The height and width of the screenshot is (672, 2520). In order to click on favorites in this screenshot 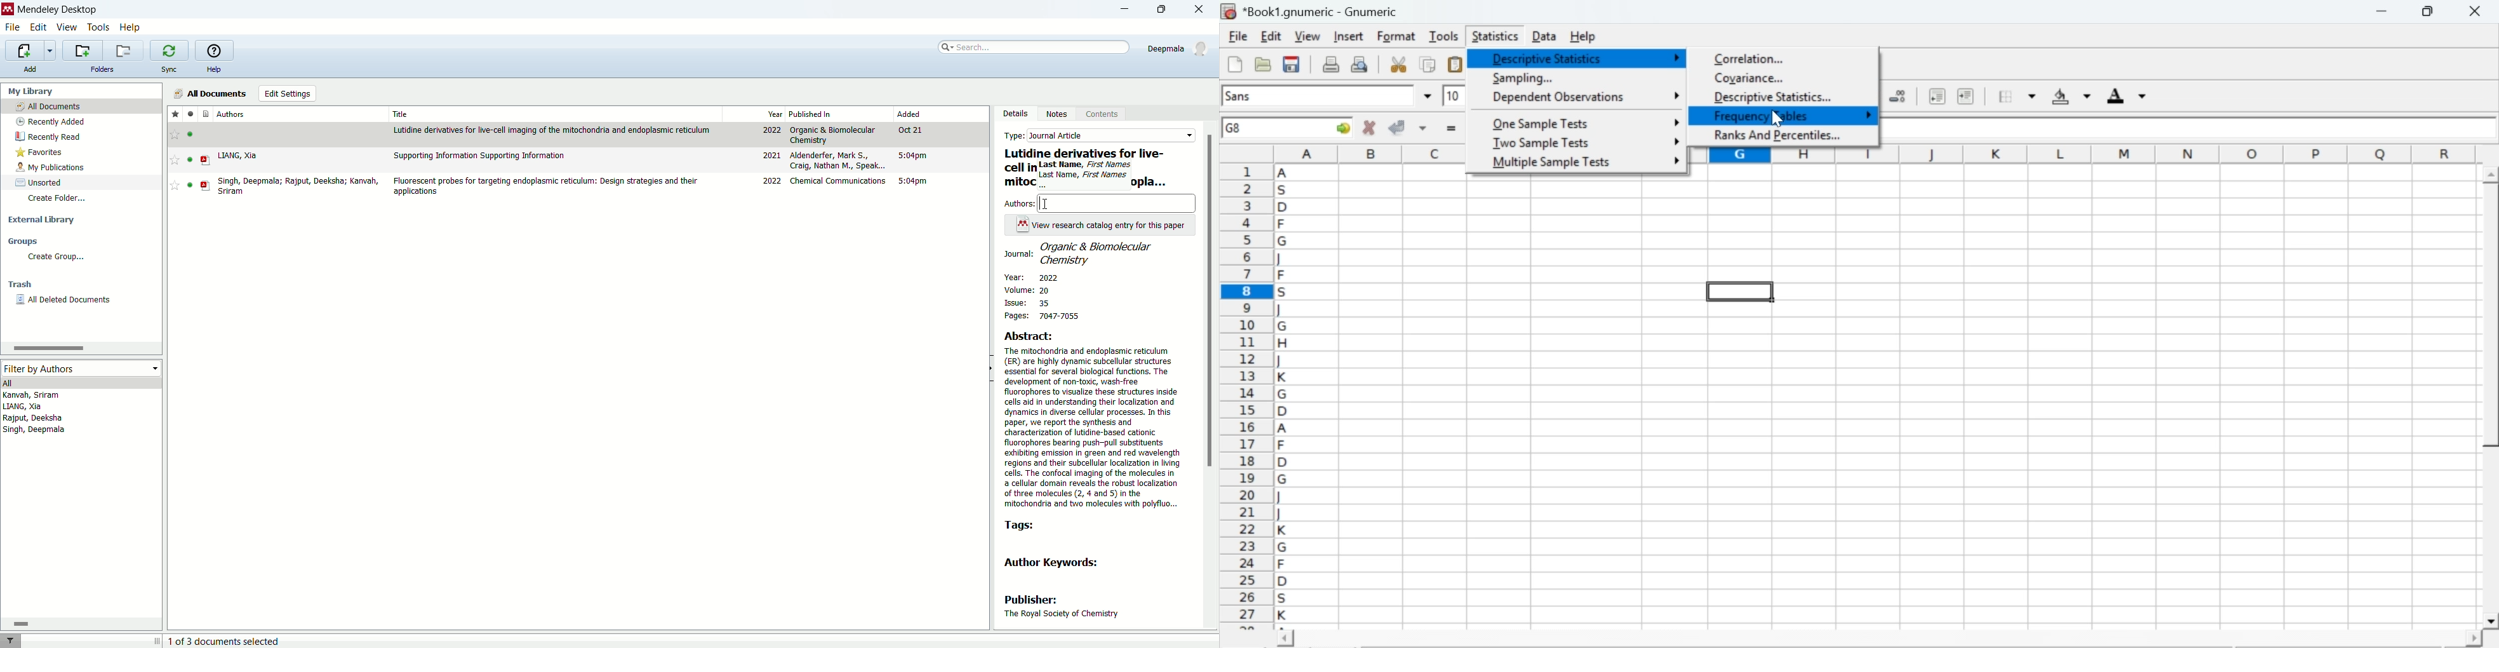, I will do `click(40, 154)`.